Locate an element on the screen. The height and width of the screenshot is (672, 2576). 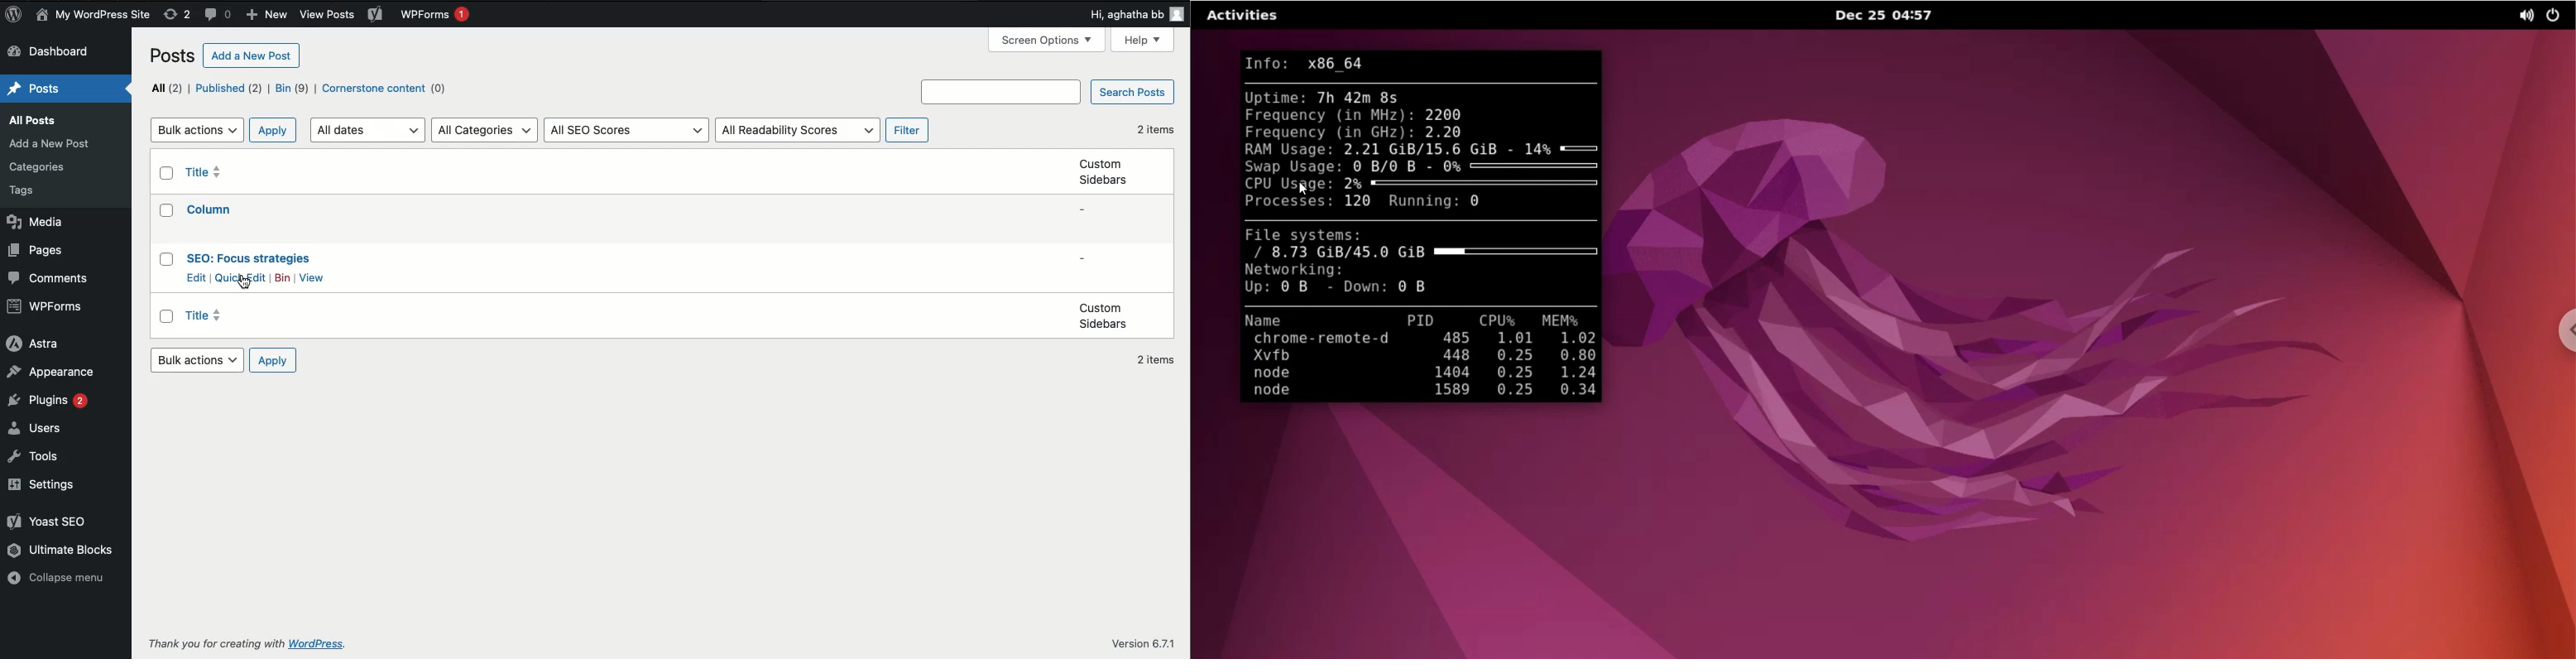
Posts is located at coordinates (37, 89).